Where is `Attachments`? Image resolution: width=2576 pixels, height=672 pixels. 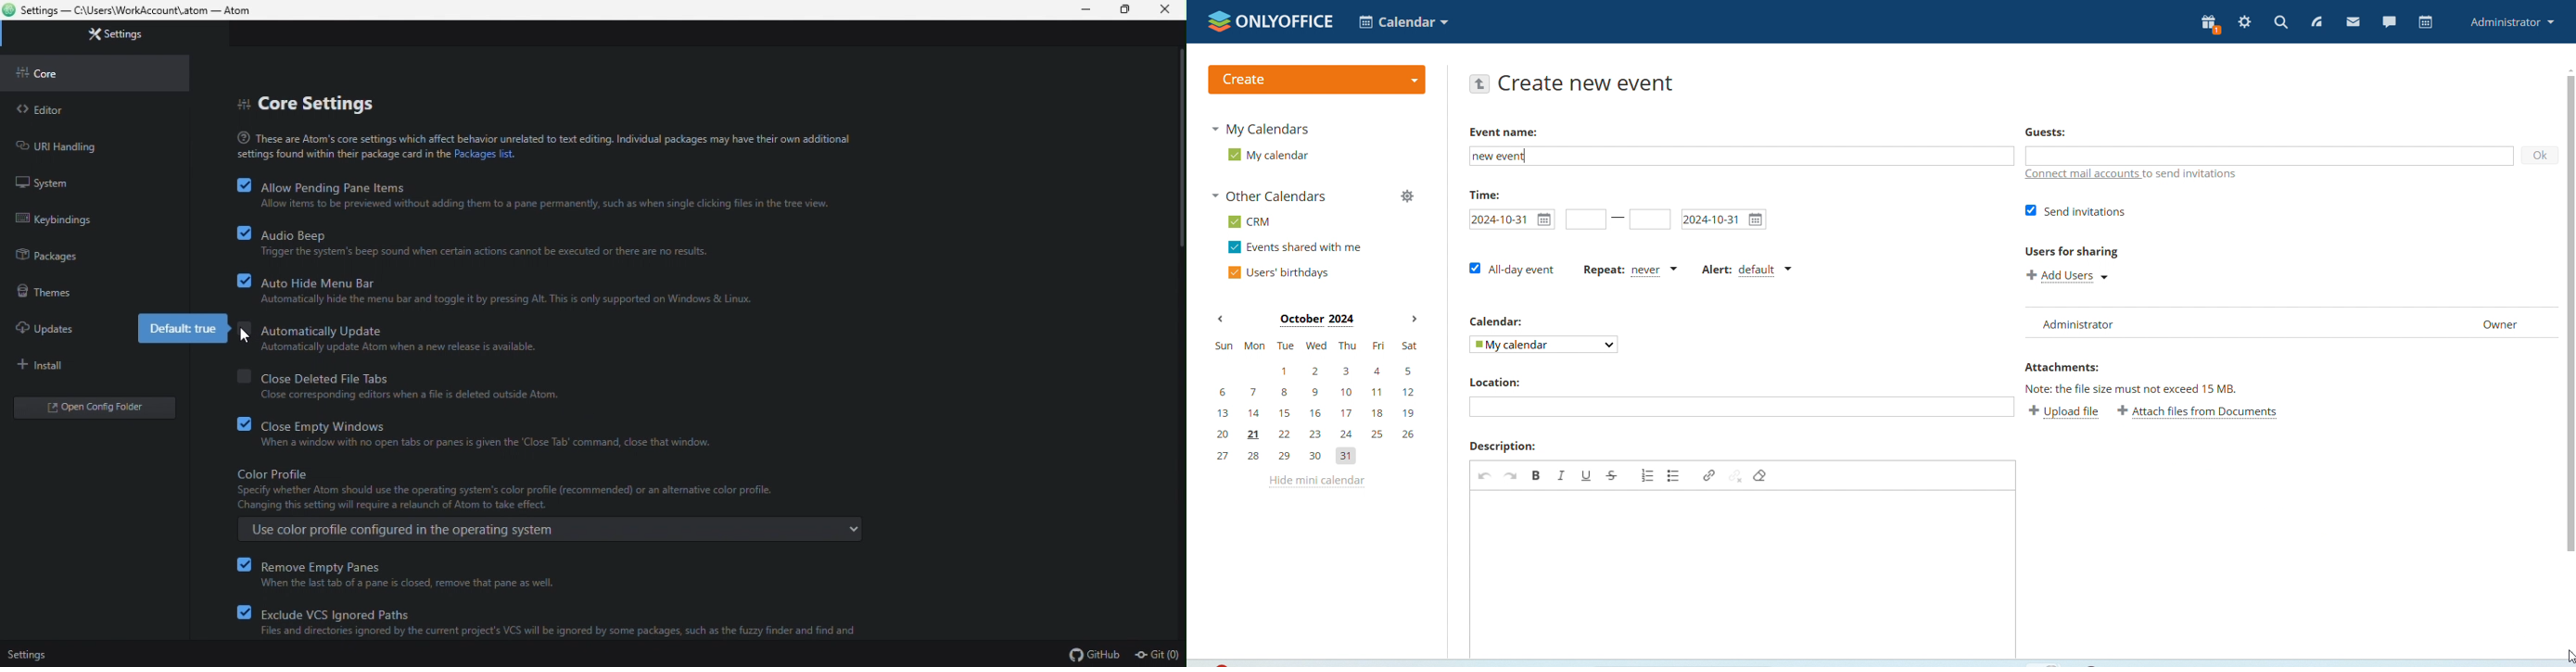 Attachments is located at coordinates (2062, 368).